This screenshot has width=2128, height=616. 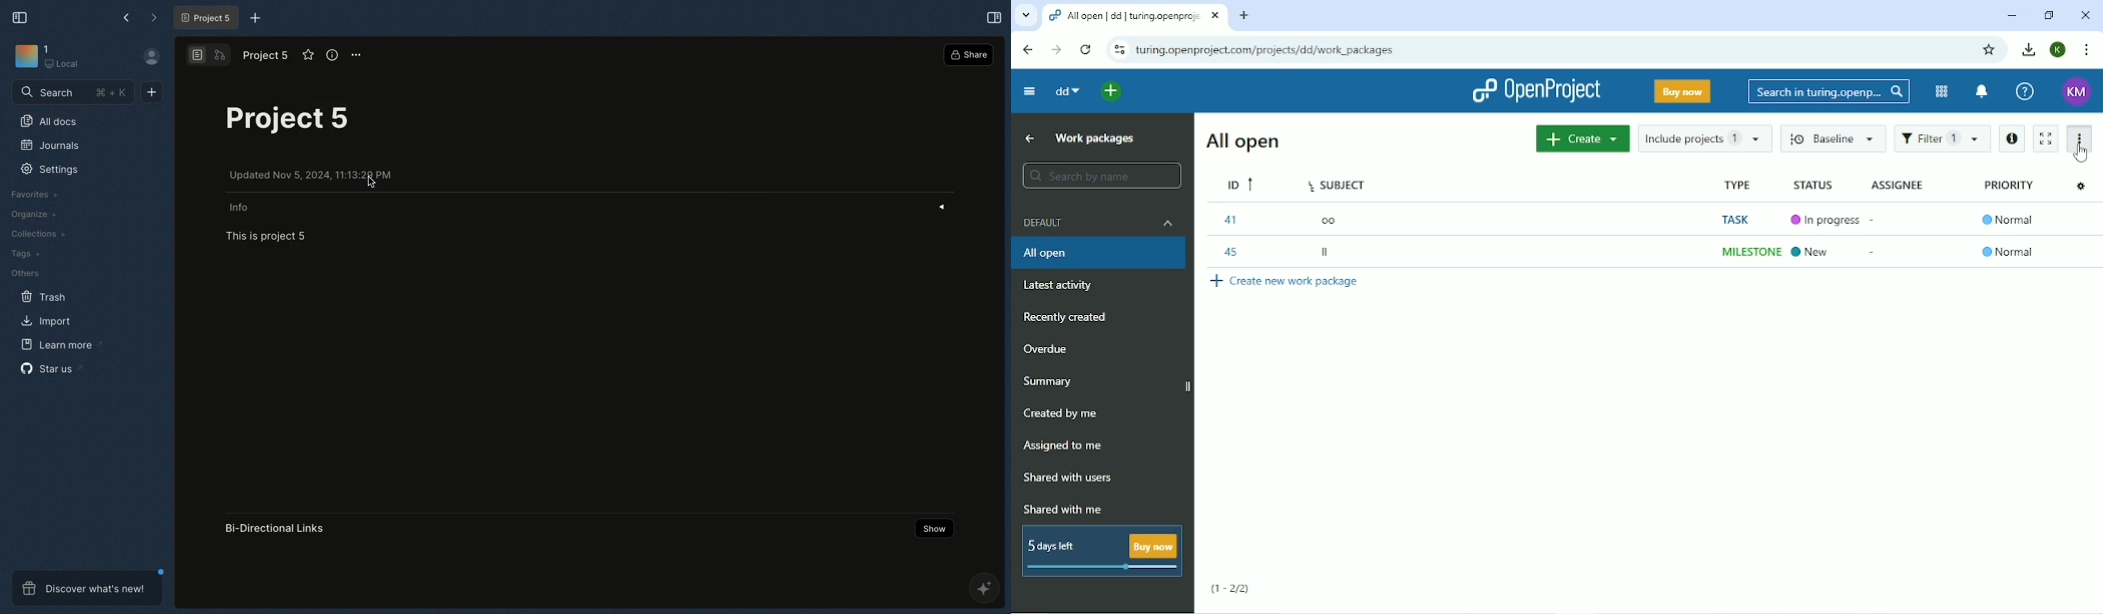 I want to click on New tab, so click(x=1246, y=16).